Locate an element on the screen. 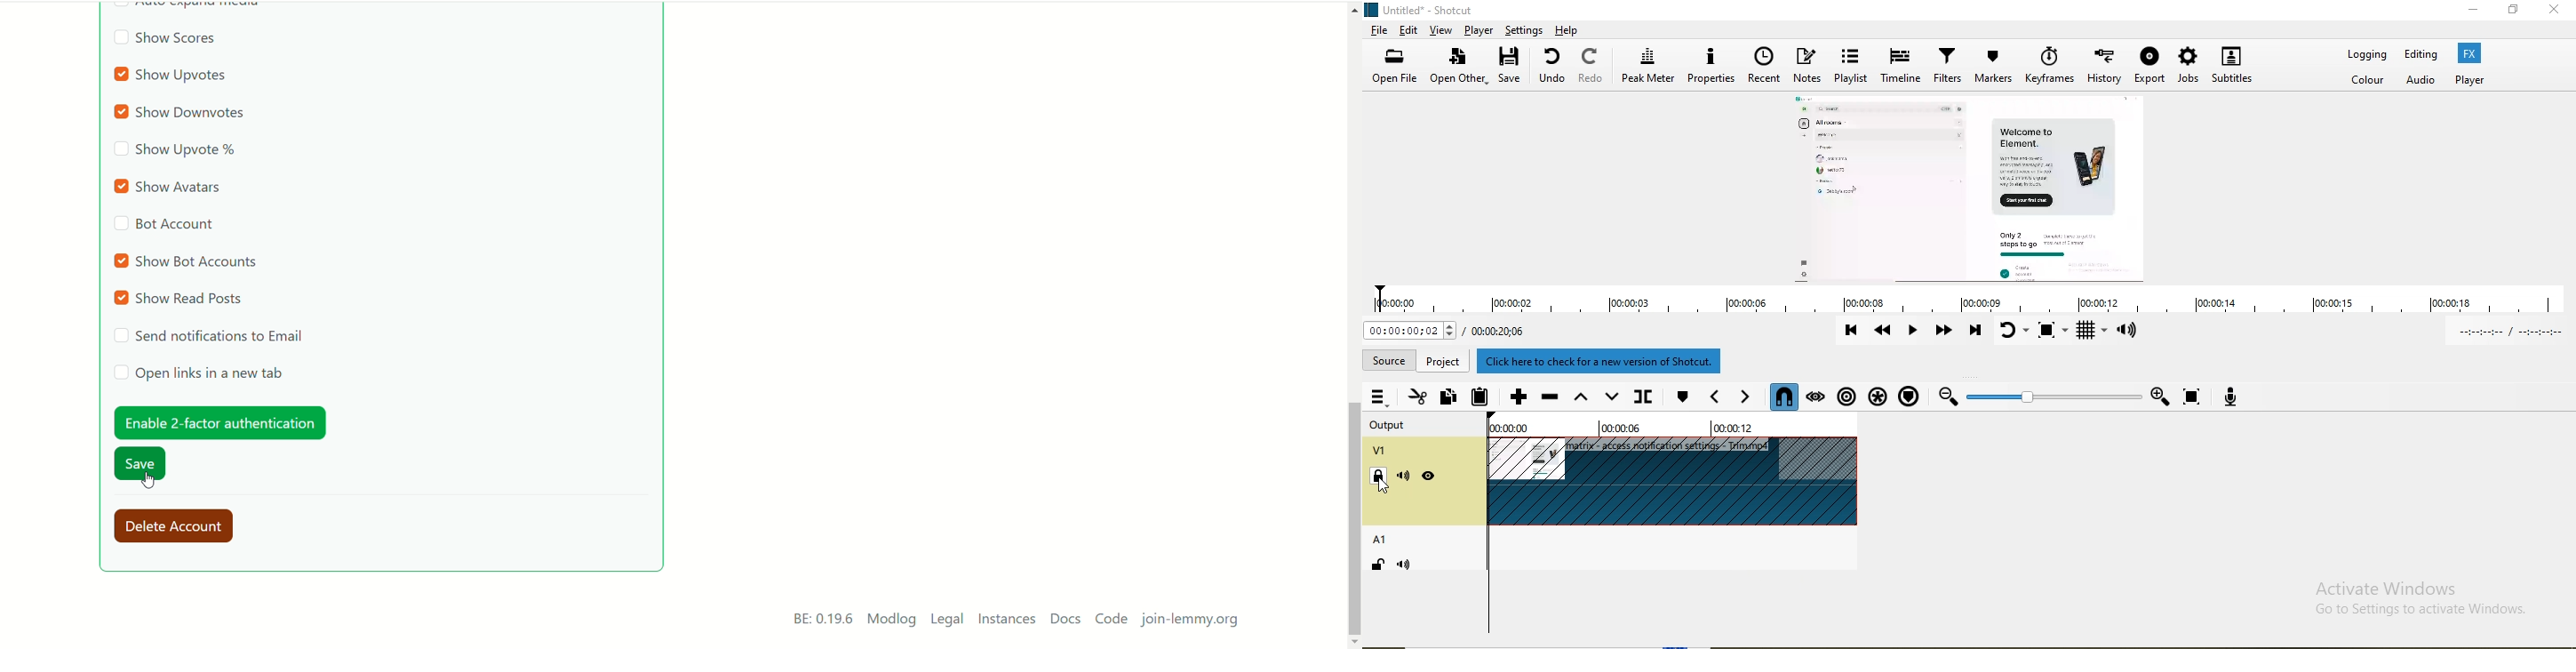 The image size is (2576, 672). View is located at coordinates (1441, 31).